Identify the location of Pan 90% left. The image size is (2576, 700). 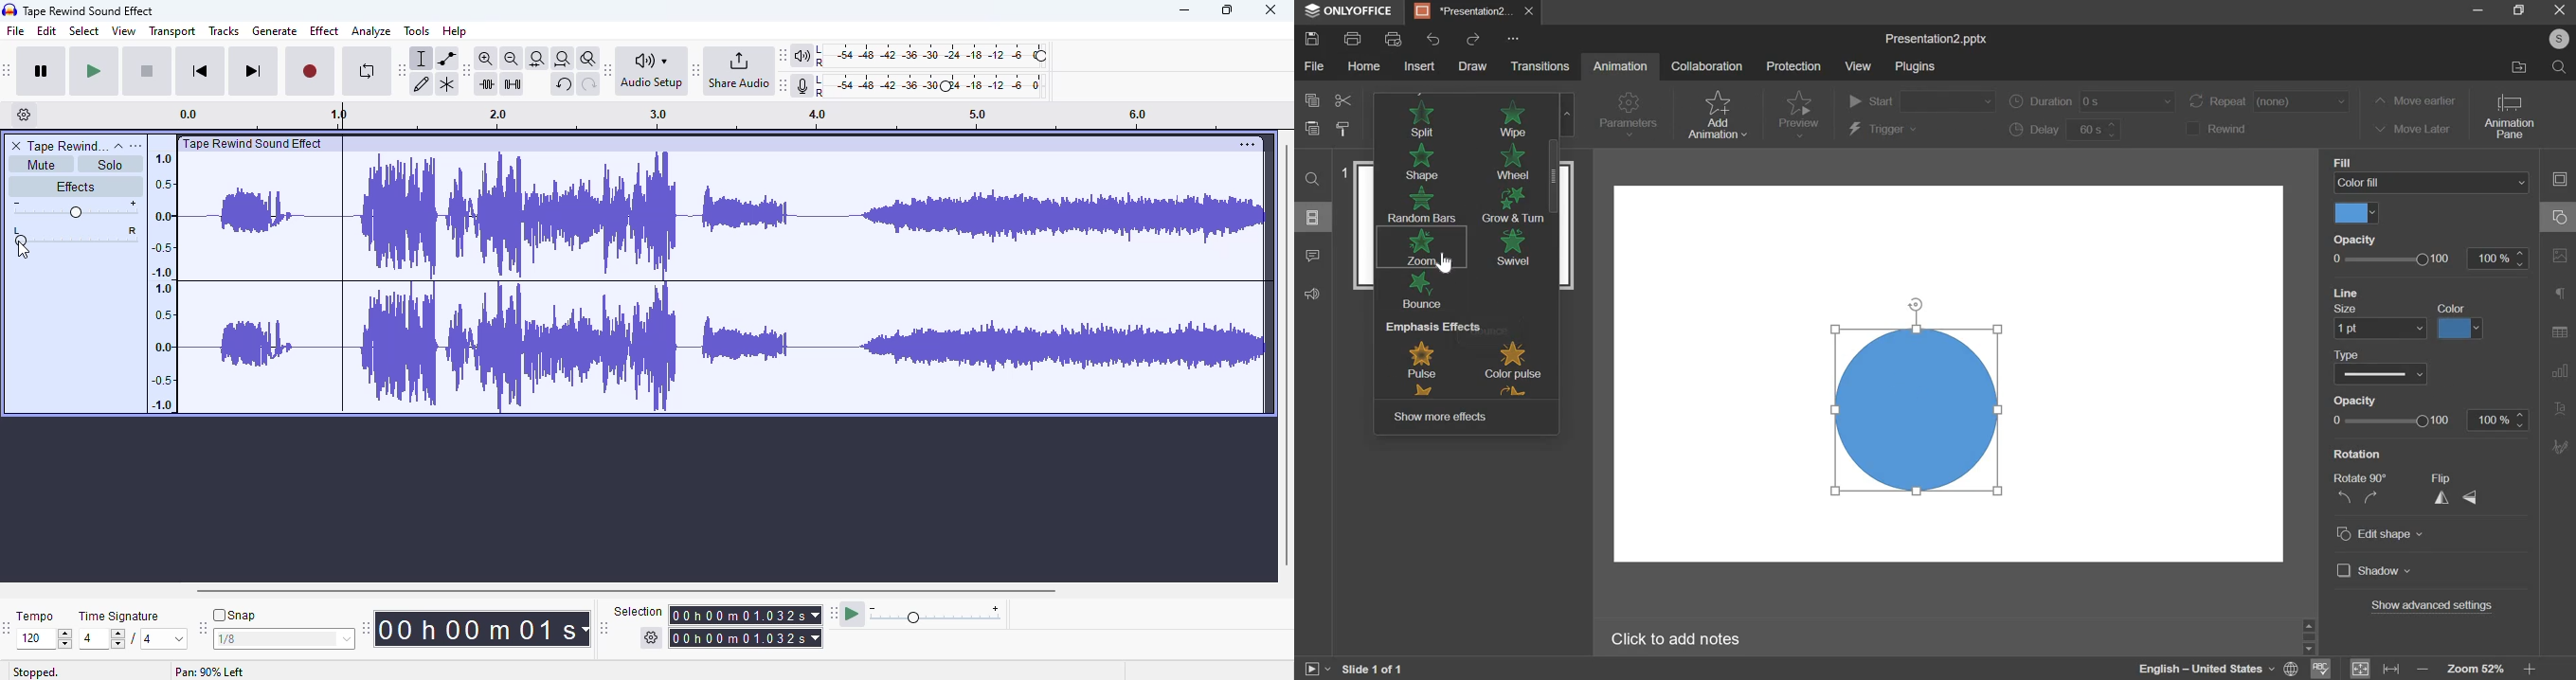
(208, 672).